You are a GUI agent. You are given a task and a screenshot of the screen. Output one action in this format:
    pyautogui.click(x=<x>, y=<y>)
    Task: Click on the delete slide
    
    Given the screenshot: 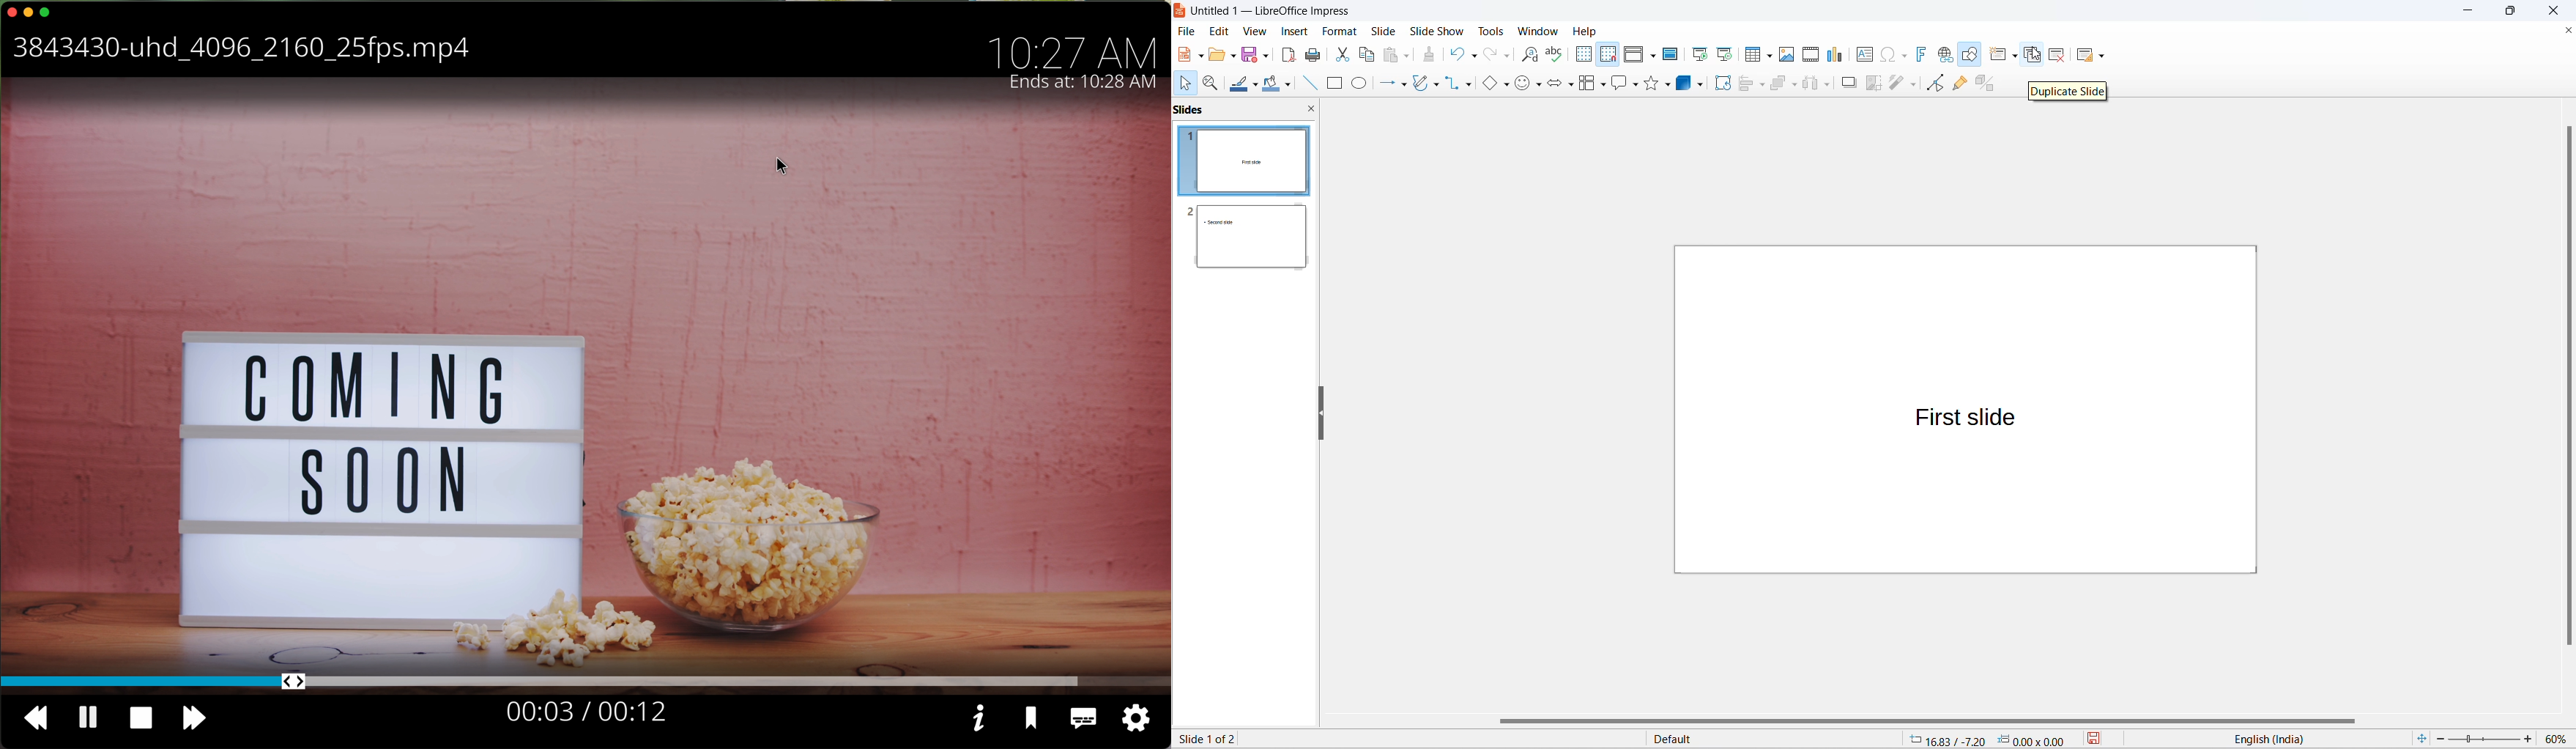 What is the action you would take?
    pyautogui.click(x=2057, y=56)
    